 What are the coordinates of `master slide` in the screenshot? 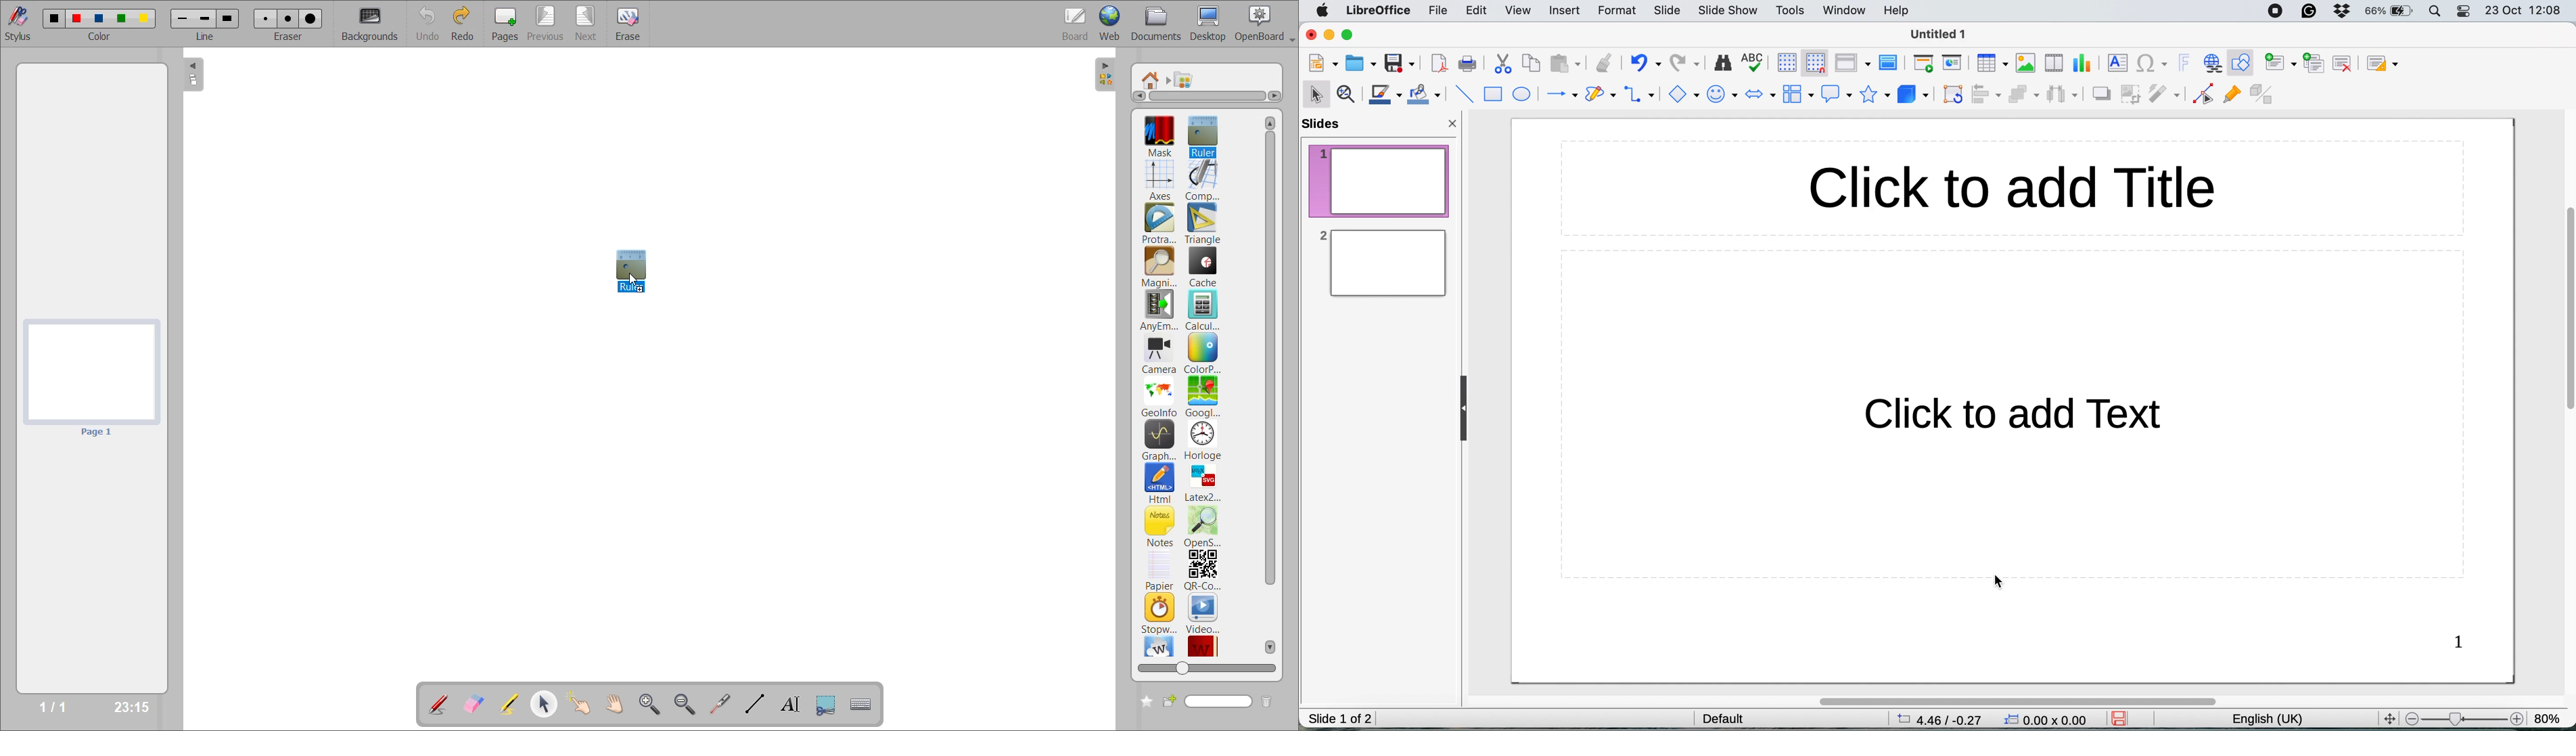 It's located at (1890, 63).